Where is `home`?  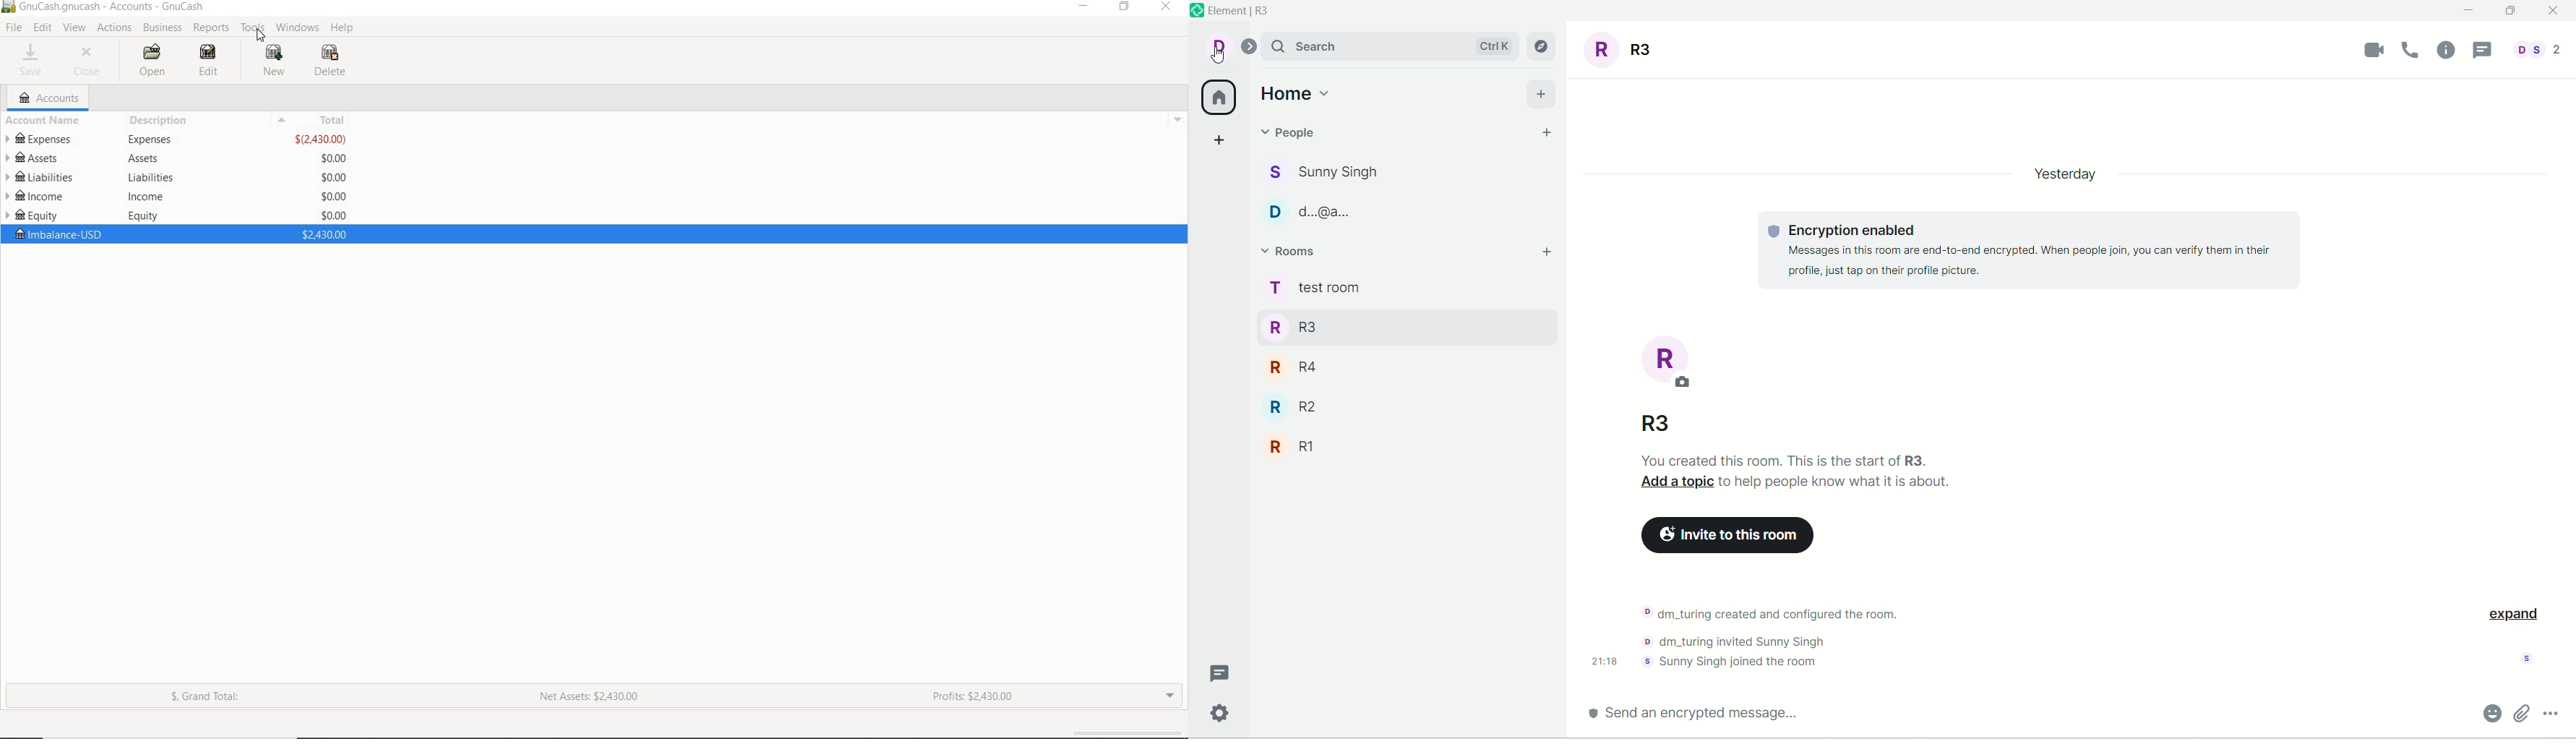 home is located at coordinates (1300, 92).